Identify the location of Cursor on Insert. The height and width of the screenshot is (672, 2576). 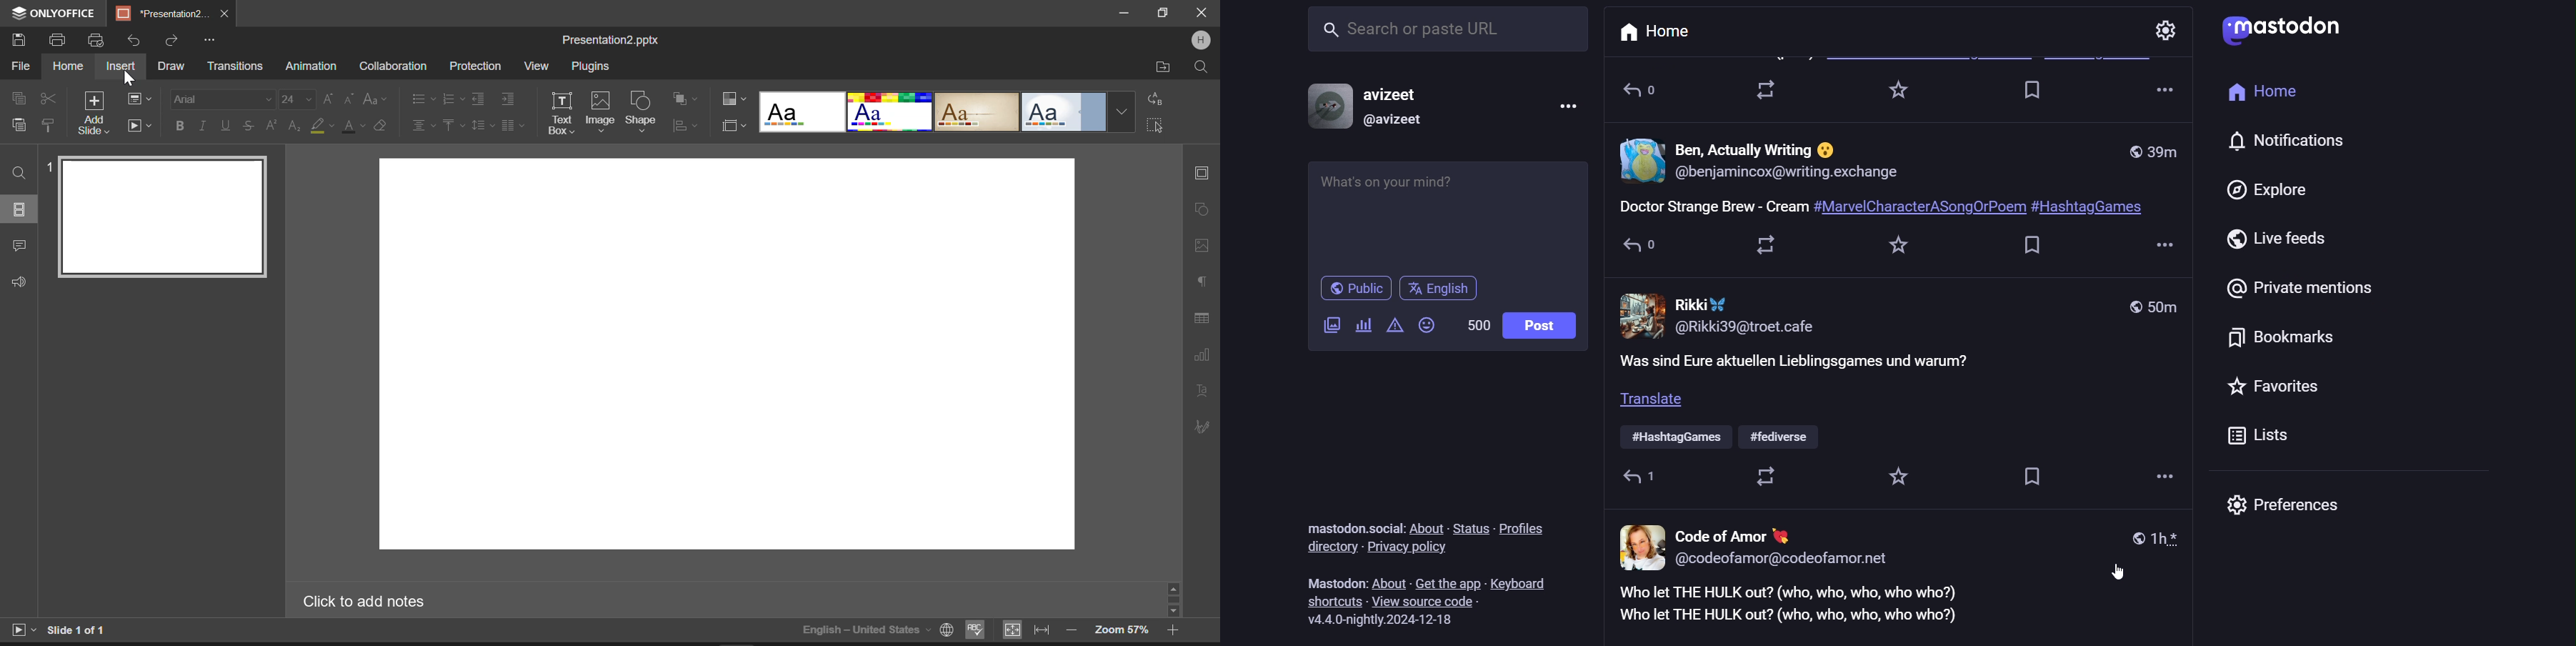
(130, 79).